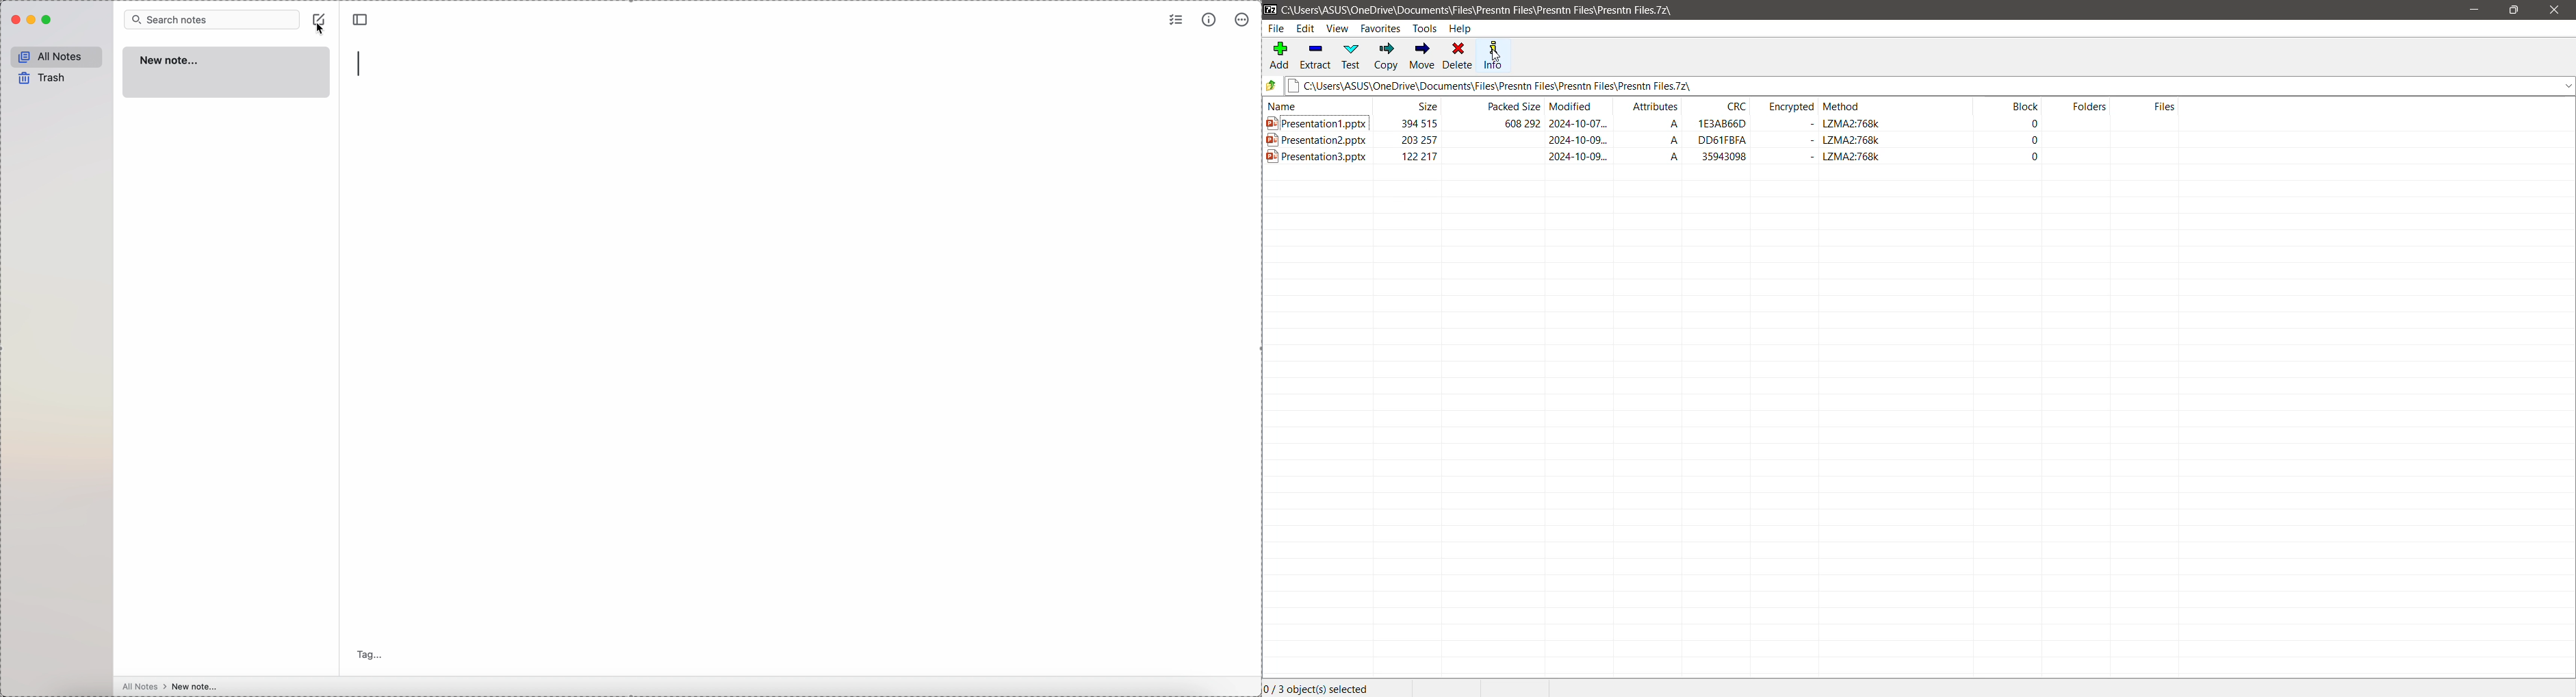 The image size is (2576, 700). What do you see at coordinates (1337, 29) in the screenshot?
I see `View` at bounding box center [1337, 29].